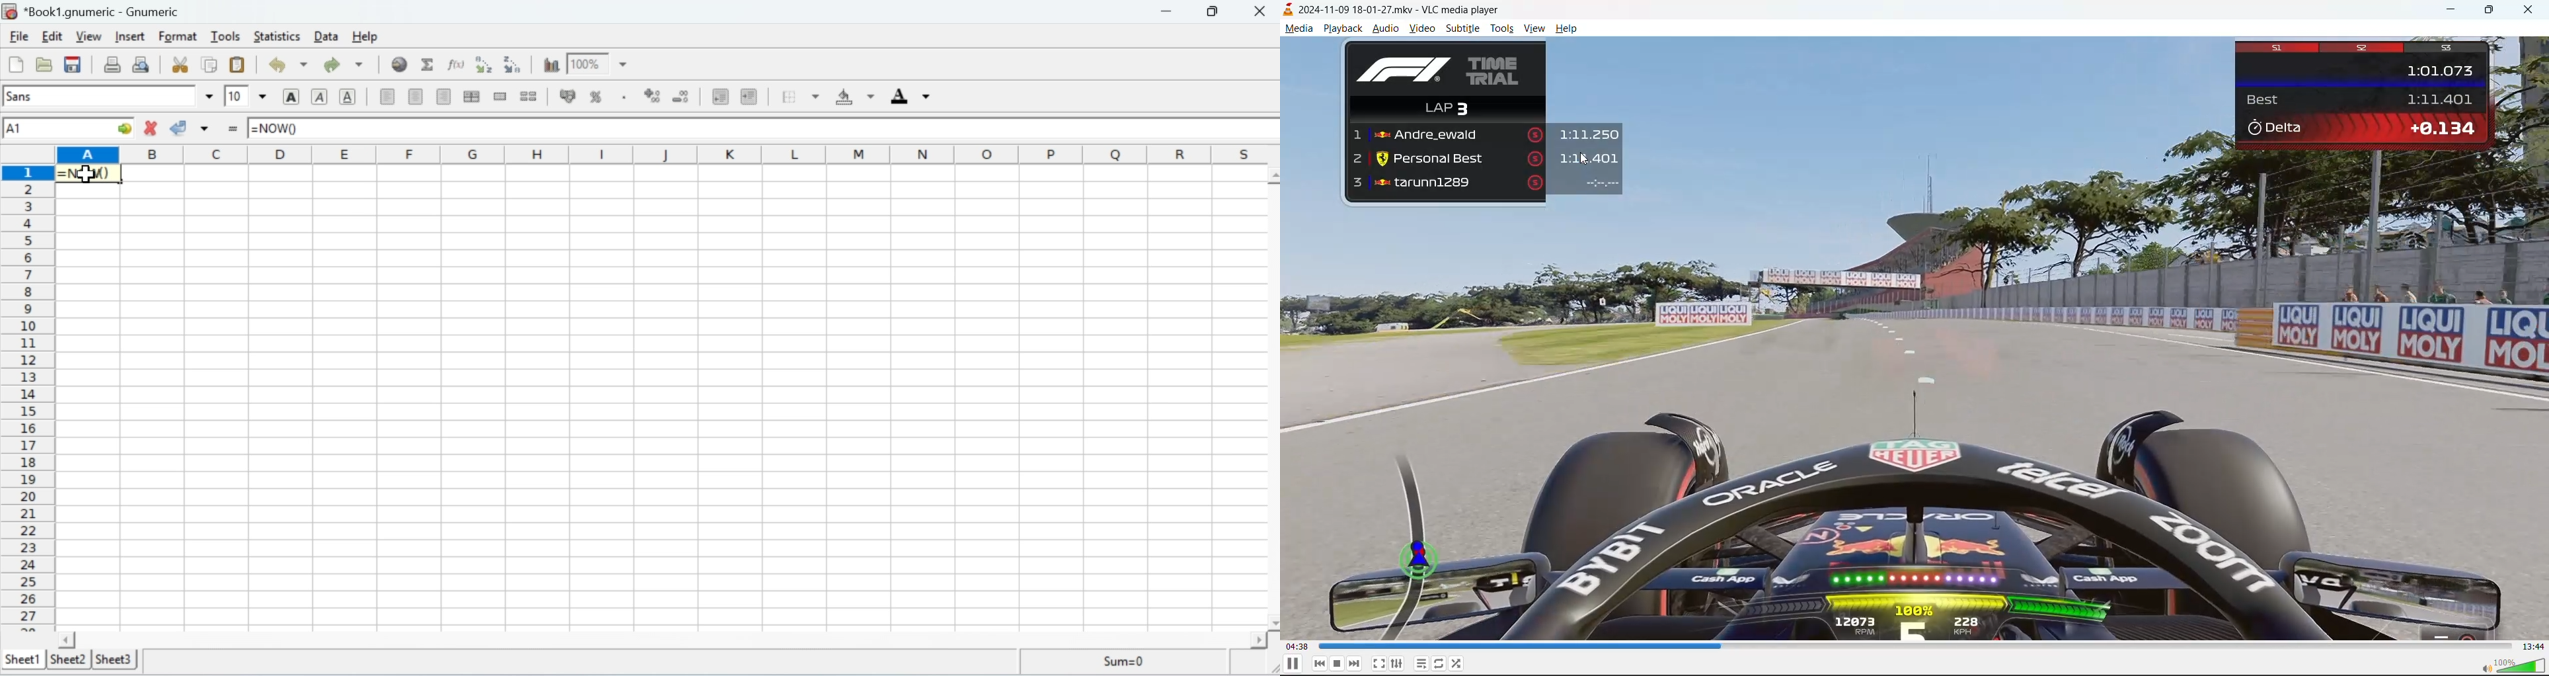  I want to click on Cancel Change, so click(152, 127).